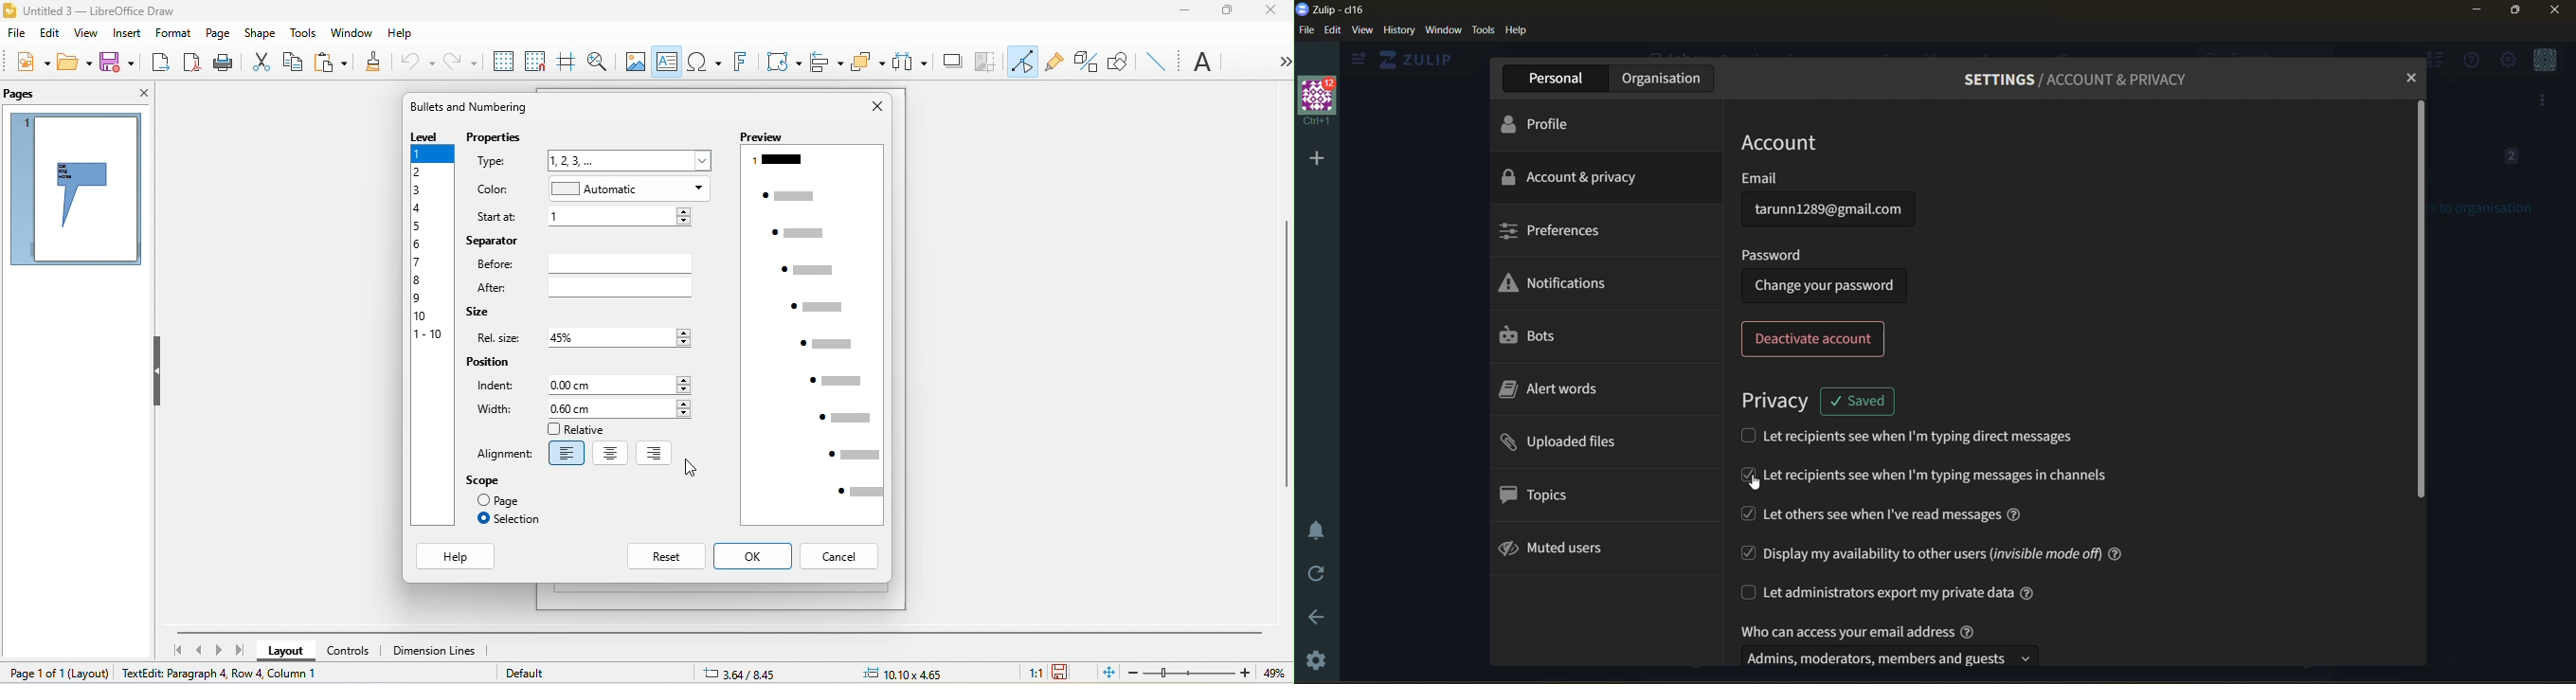 The height and width of the screenshot is (700, 2576). What do you see at coordinates (1565, 392) in the screenshot?
I see `alert words` at bounding box center [1565, 392].